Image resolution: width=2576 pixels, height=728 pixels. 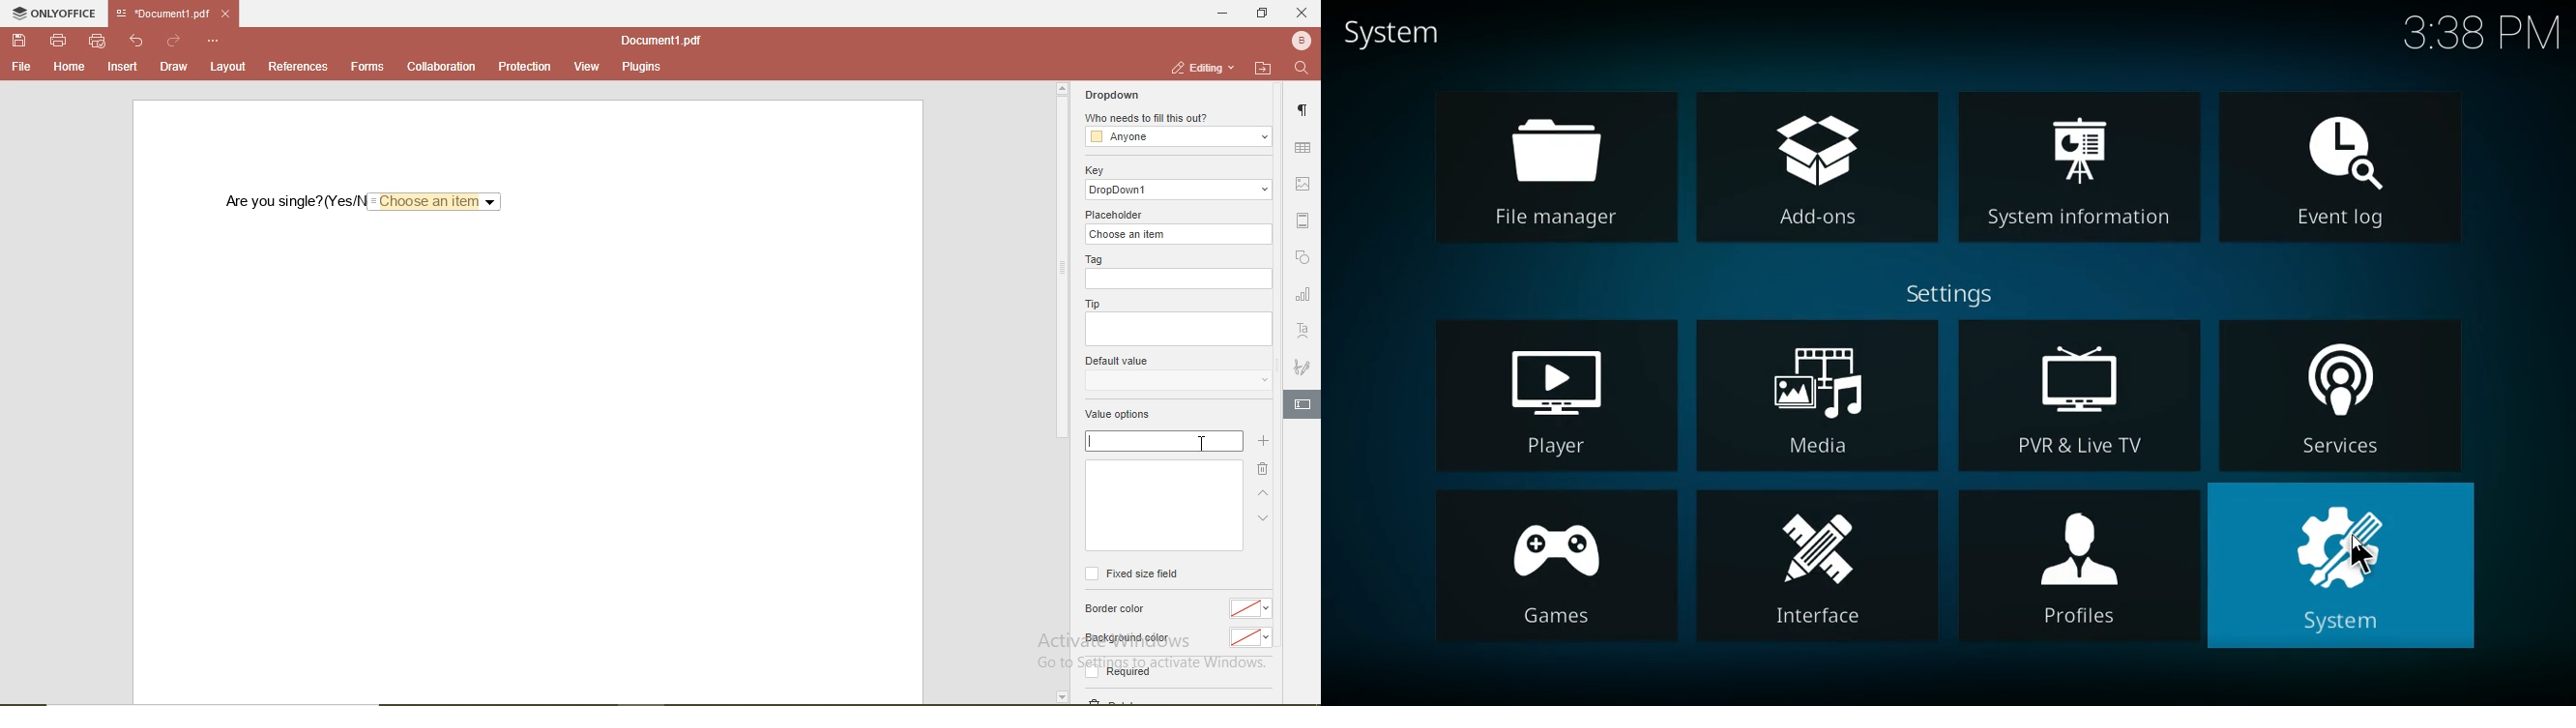 I want to click on add-ons, so click(x=1823, y=172).